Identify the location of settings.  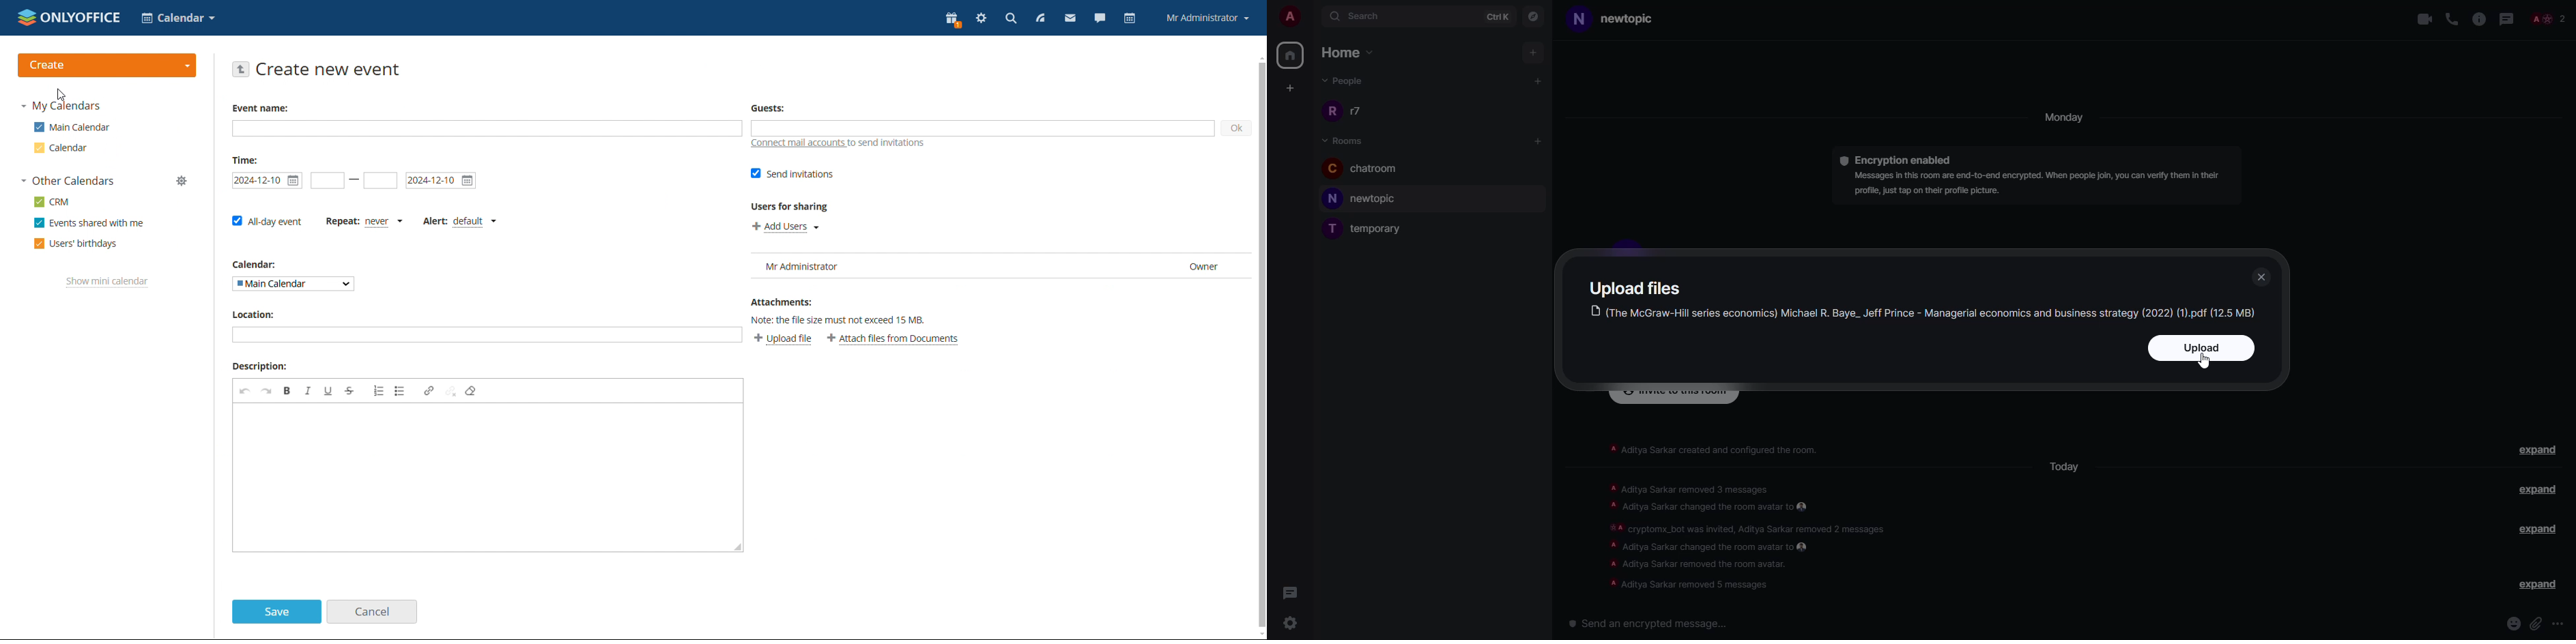
(1293, 623).